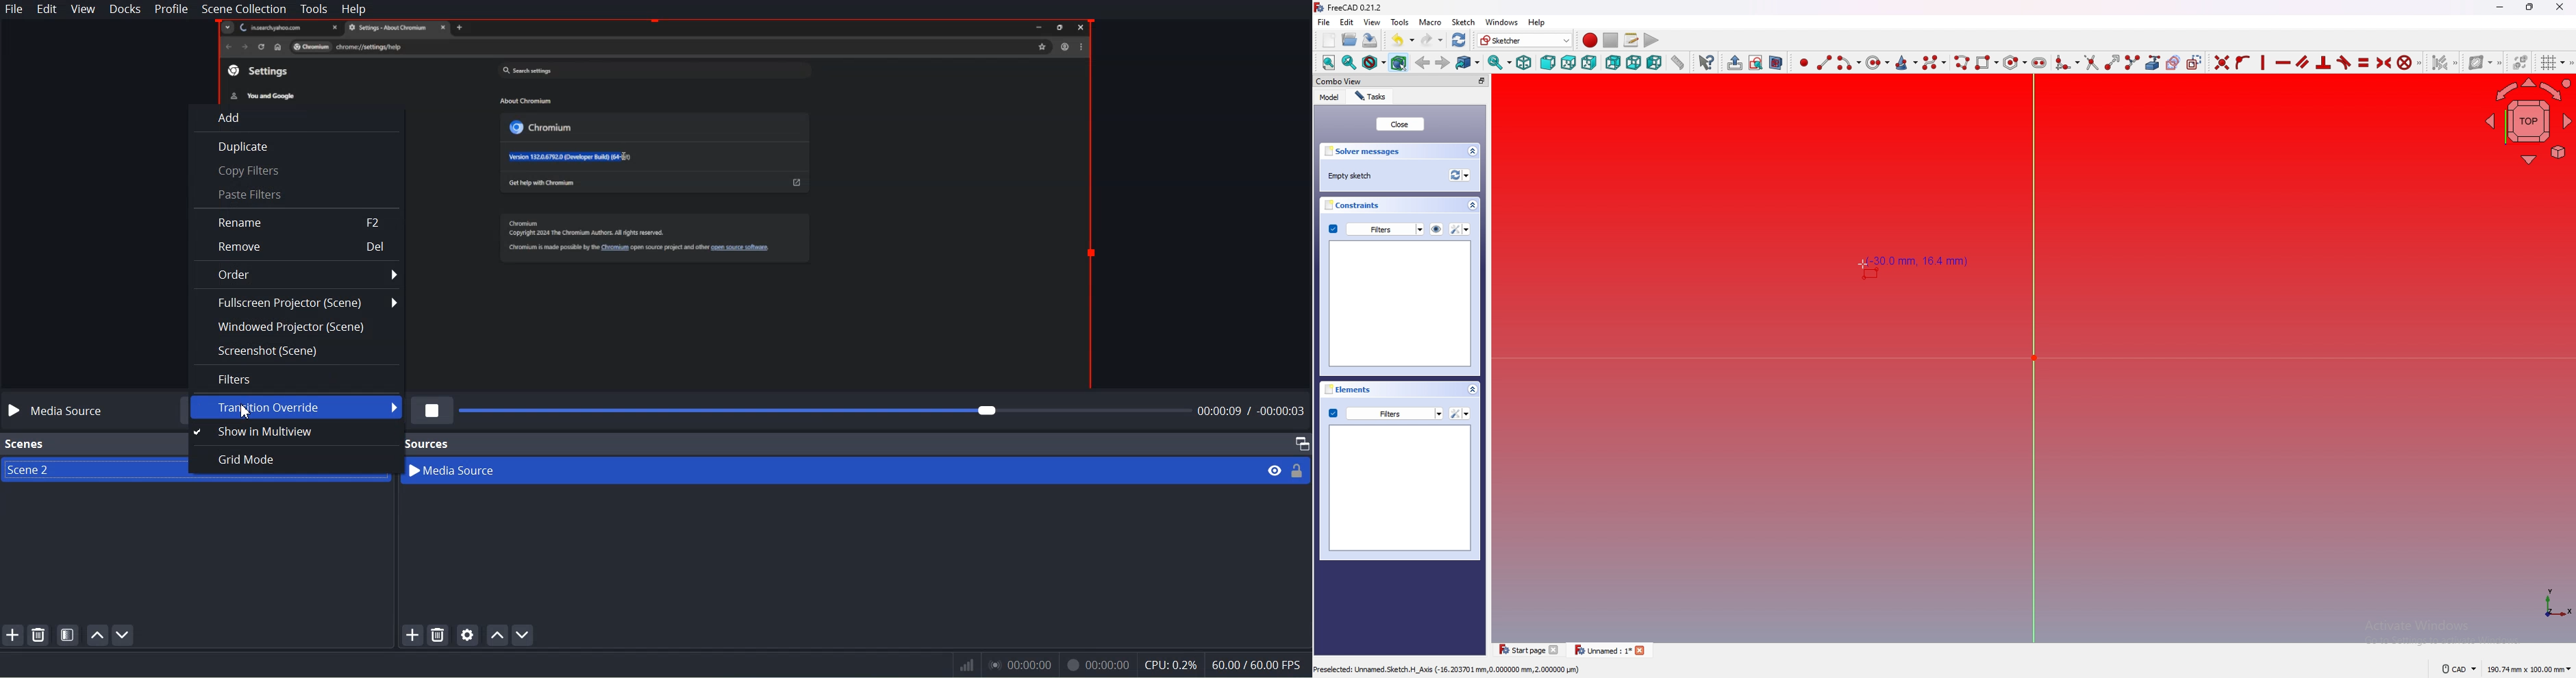  What do you see at coordinates (1736, 63) in the screenshot?
I see `leave sketch` at bounding box center [1736, 63].